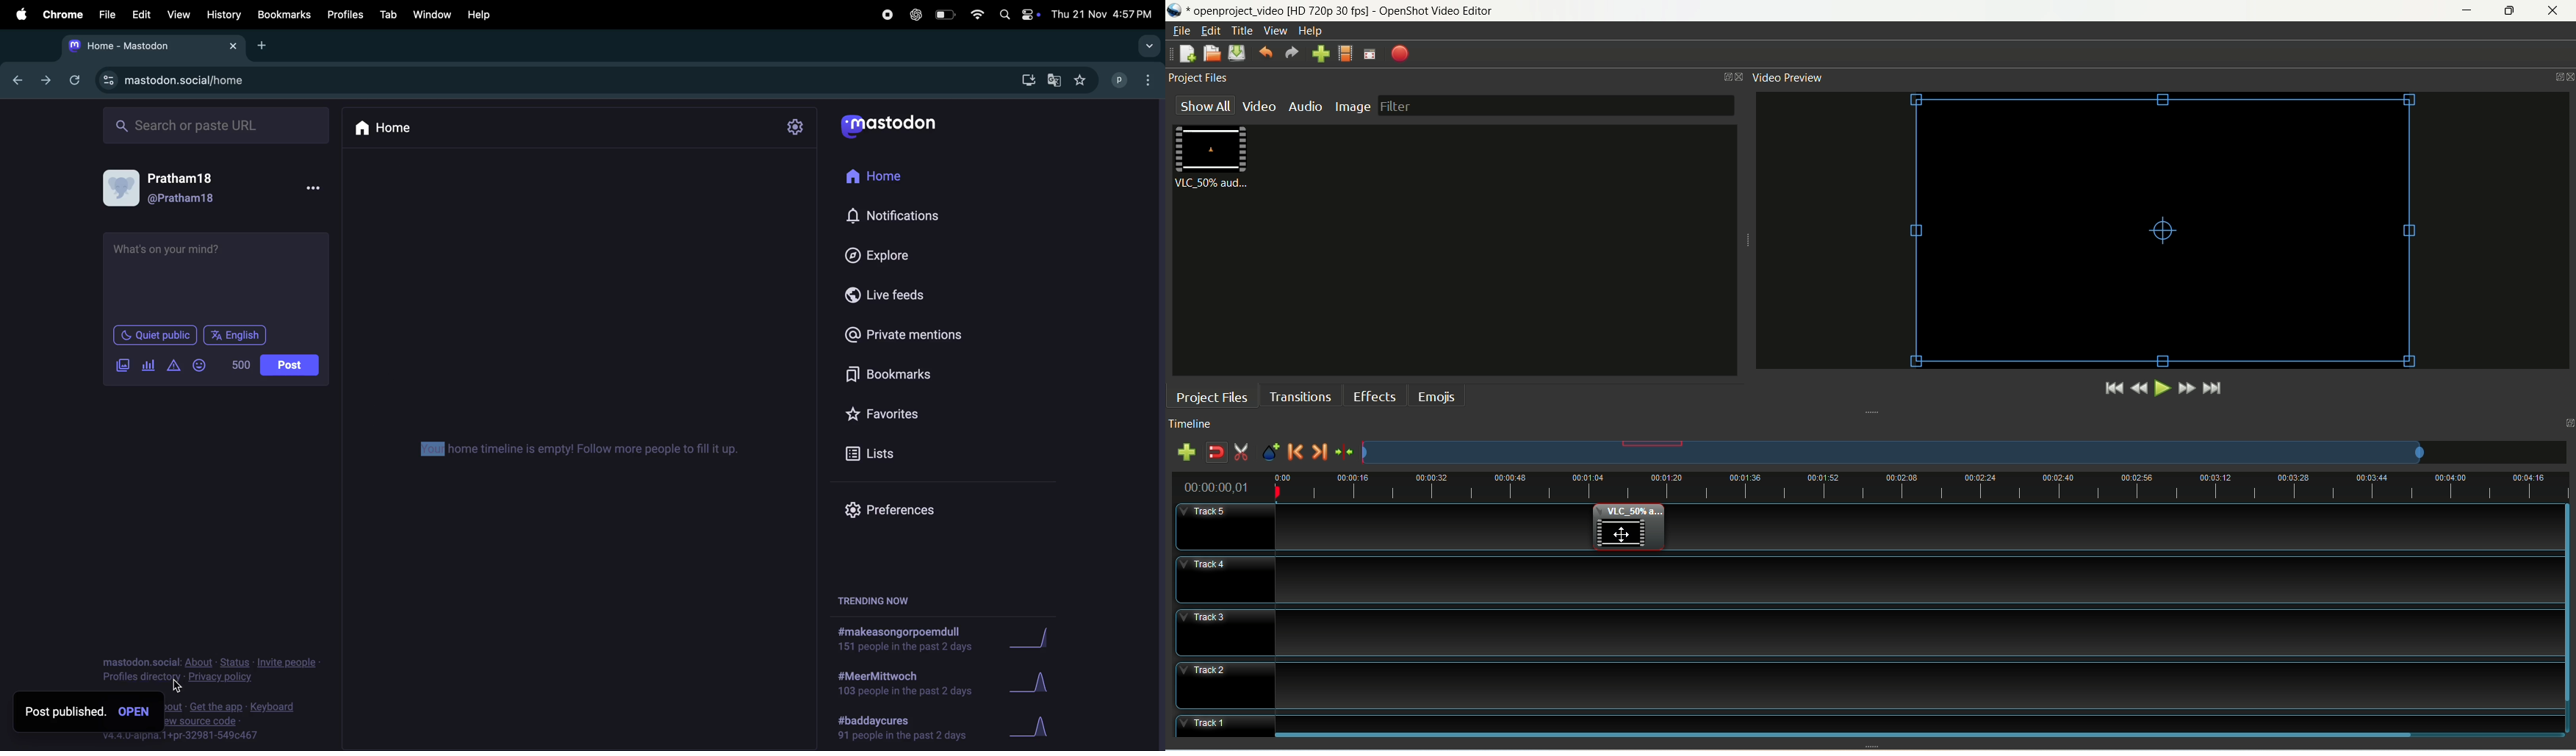  Describe the element at coordinates (289, 366) in the screenshot. I see `post` at that location.